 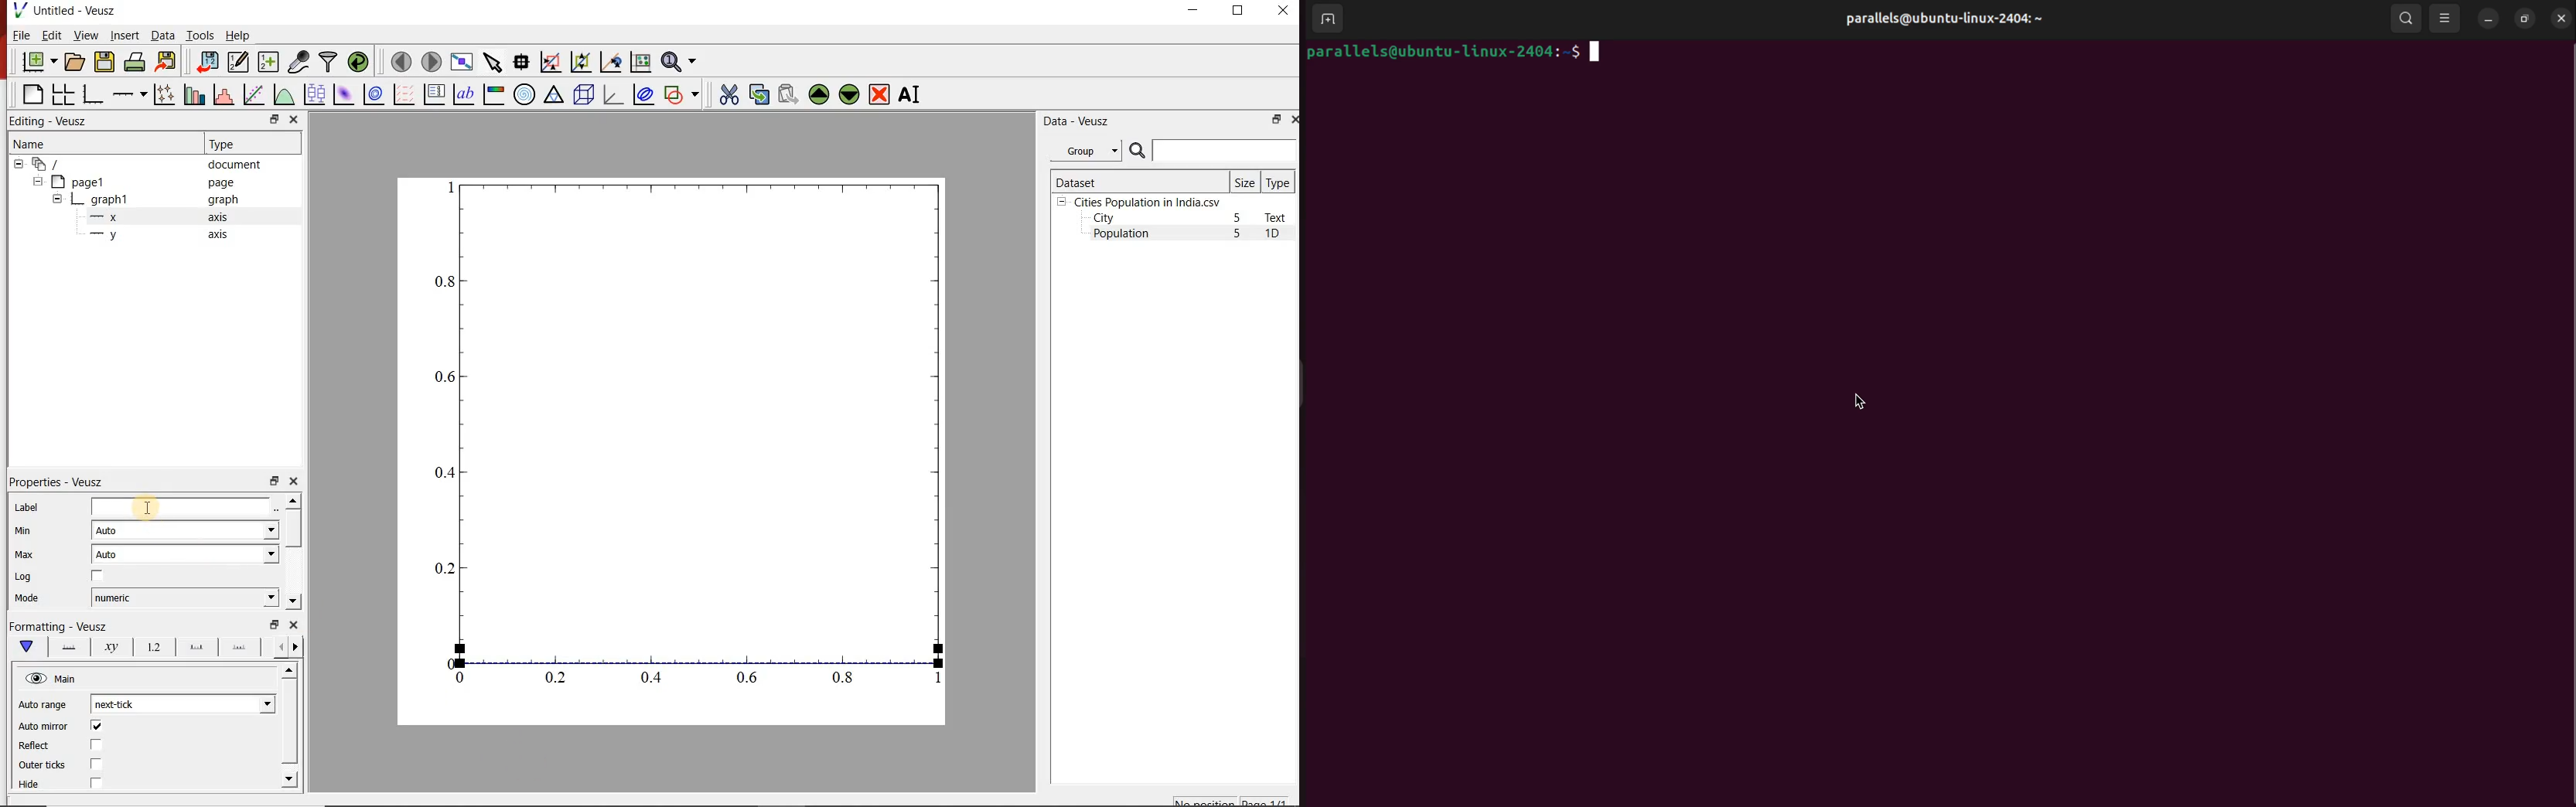 I want to click on move the selected widget up, so click(x=819, y=94).